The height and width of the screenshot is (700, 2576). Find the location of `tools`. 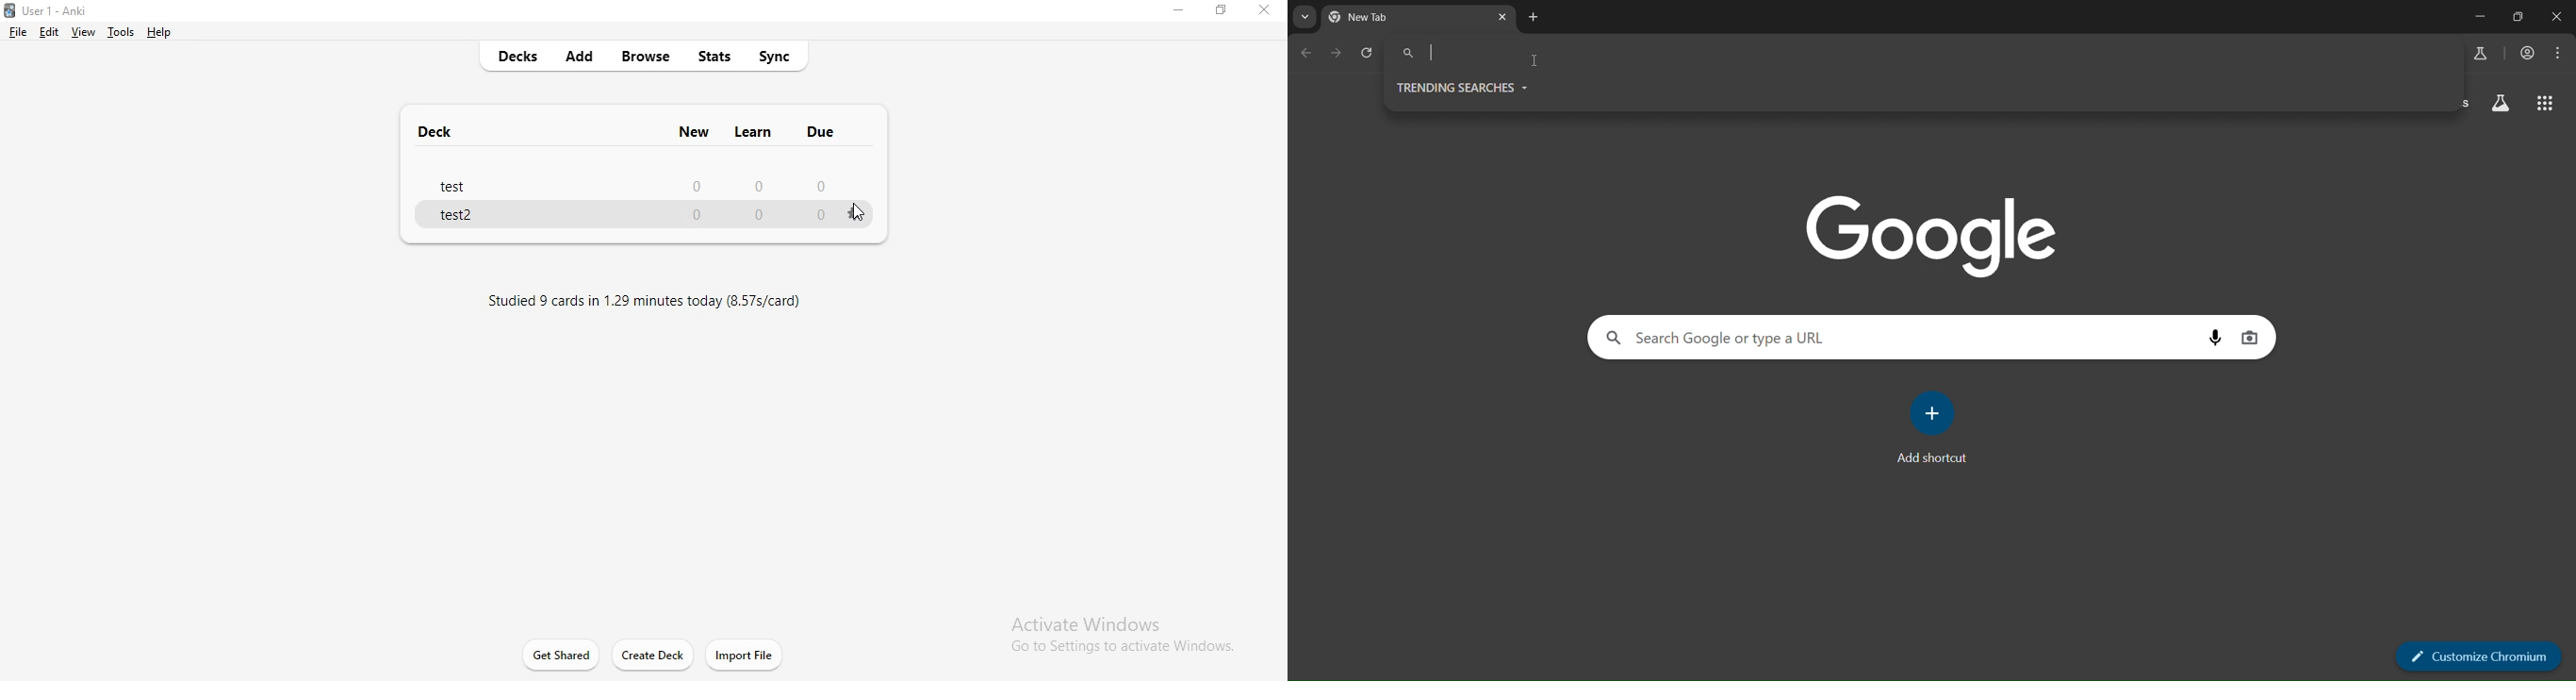

tools is located at coordinates (123, 33).